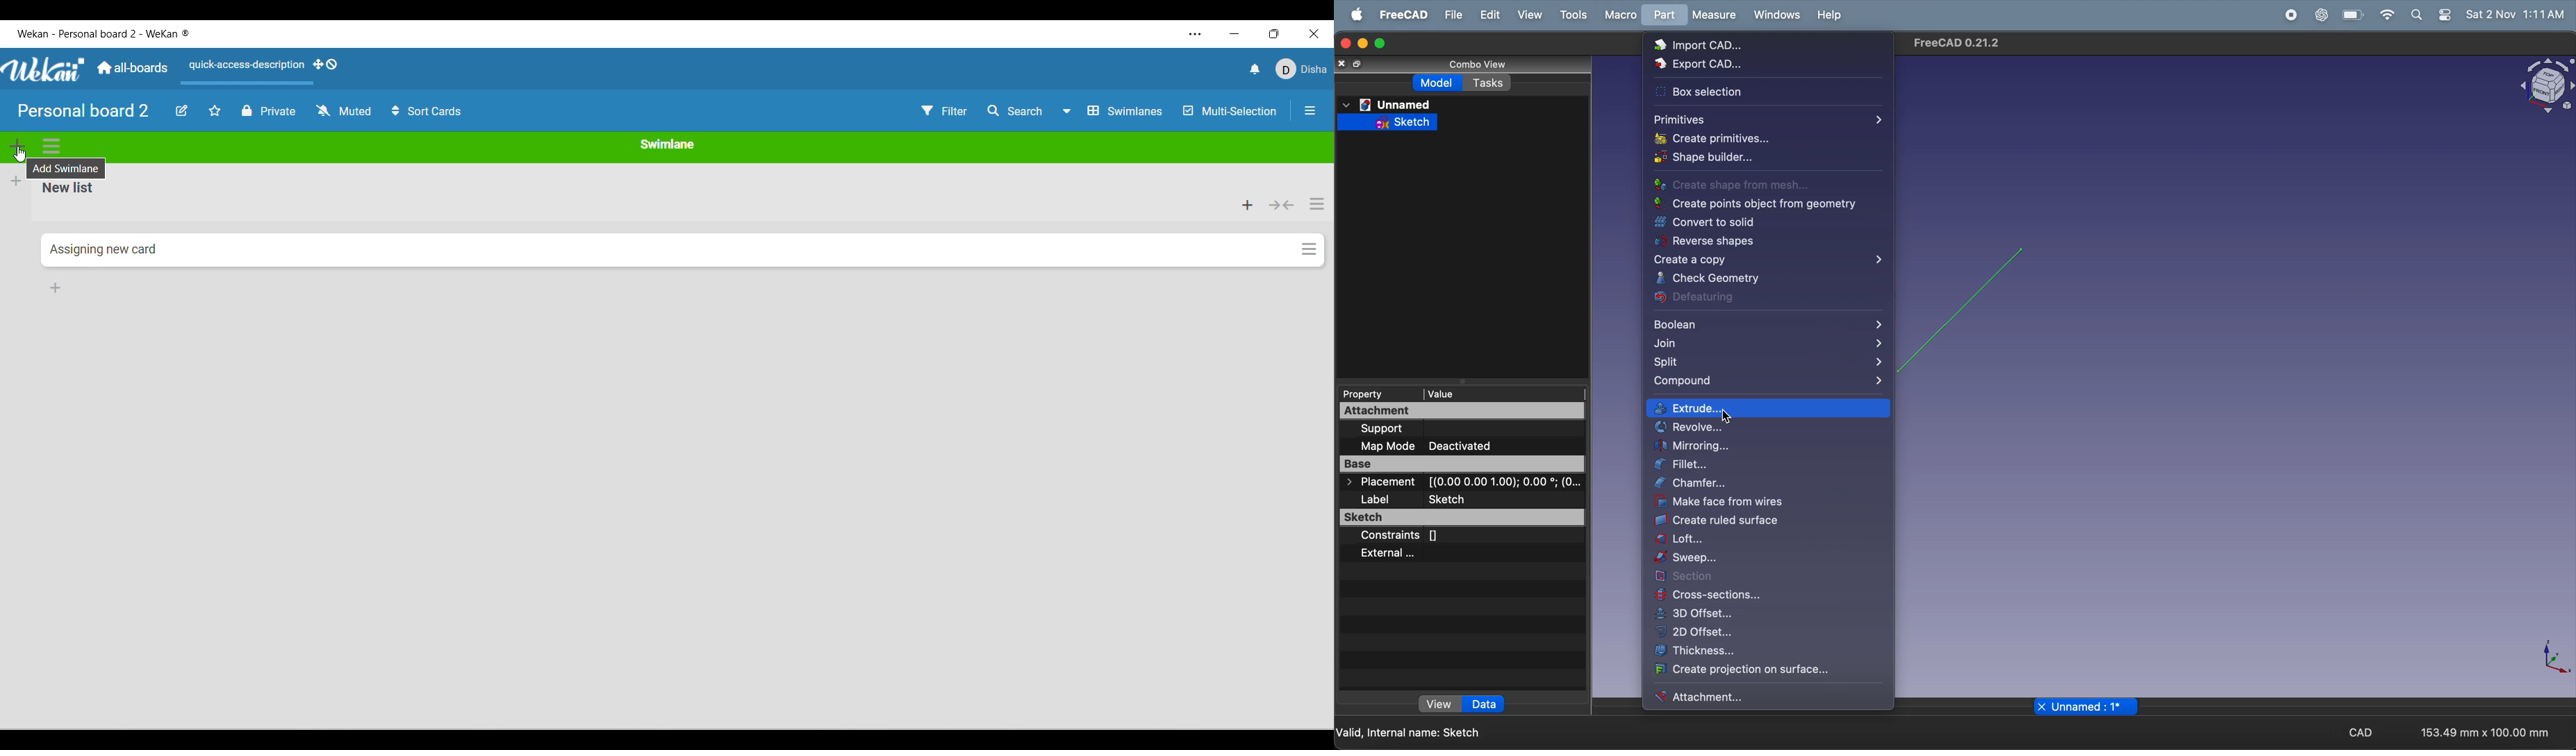 Image resolution: width=2576 pixels, height=756 pixels. Describe the element at coordinates (667, 144) in the screenshot. I see `Current swimlane` at that location.